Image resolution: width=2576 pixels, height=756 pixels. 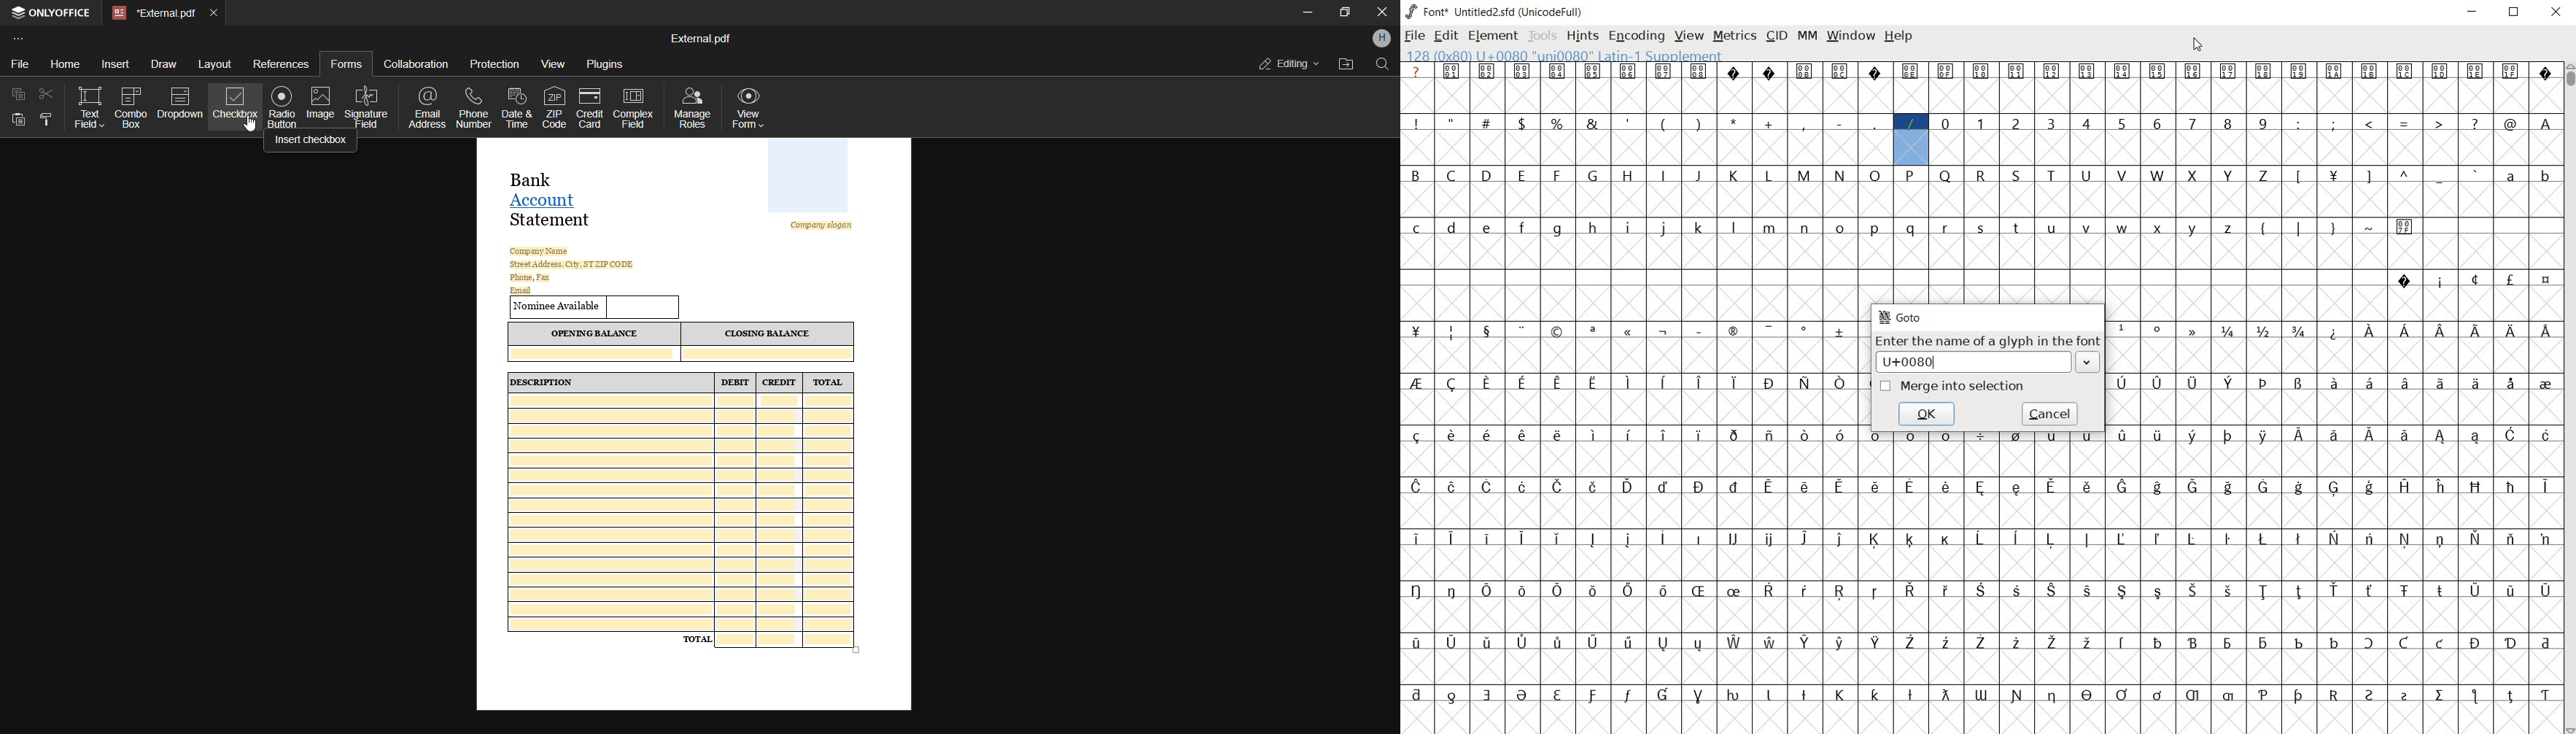 What do you see at coordinates (18, 66) in the screenshot?
I see `file` at bounding box center [18, 66].